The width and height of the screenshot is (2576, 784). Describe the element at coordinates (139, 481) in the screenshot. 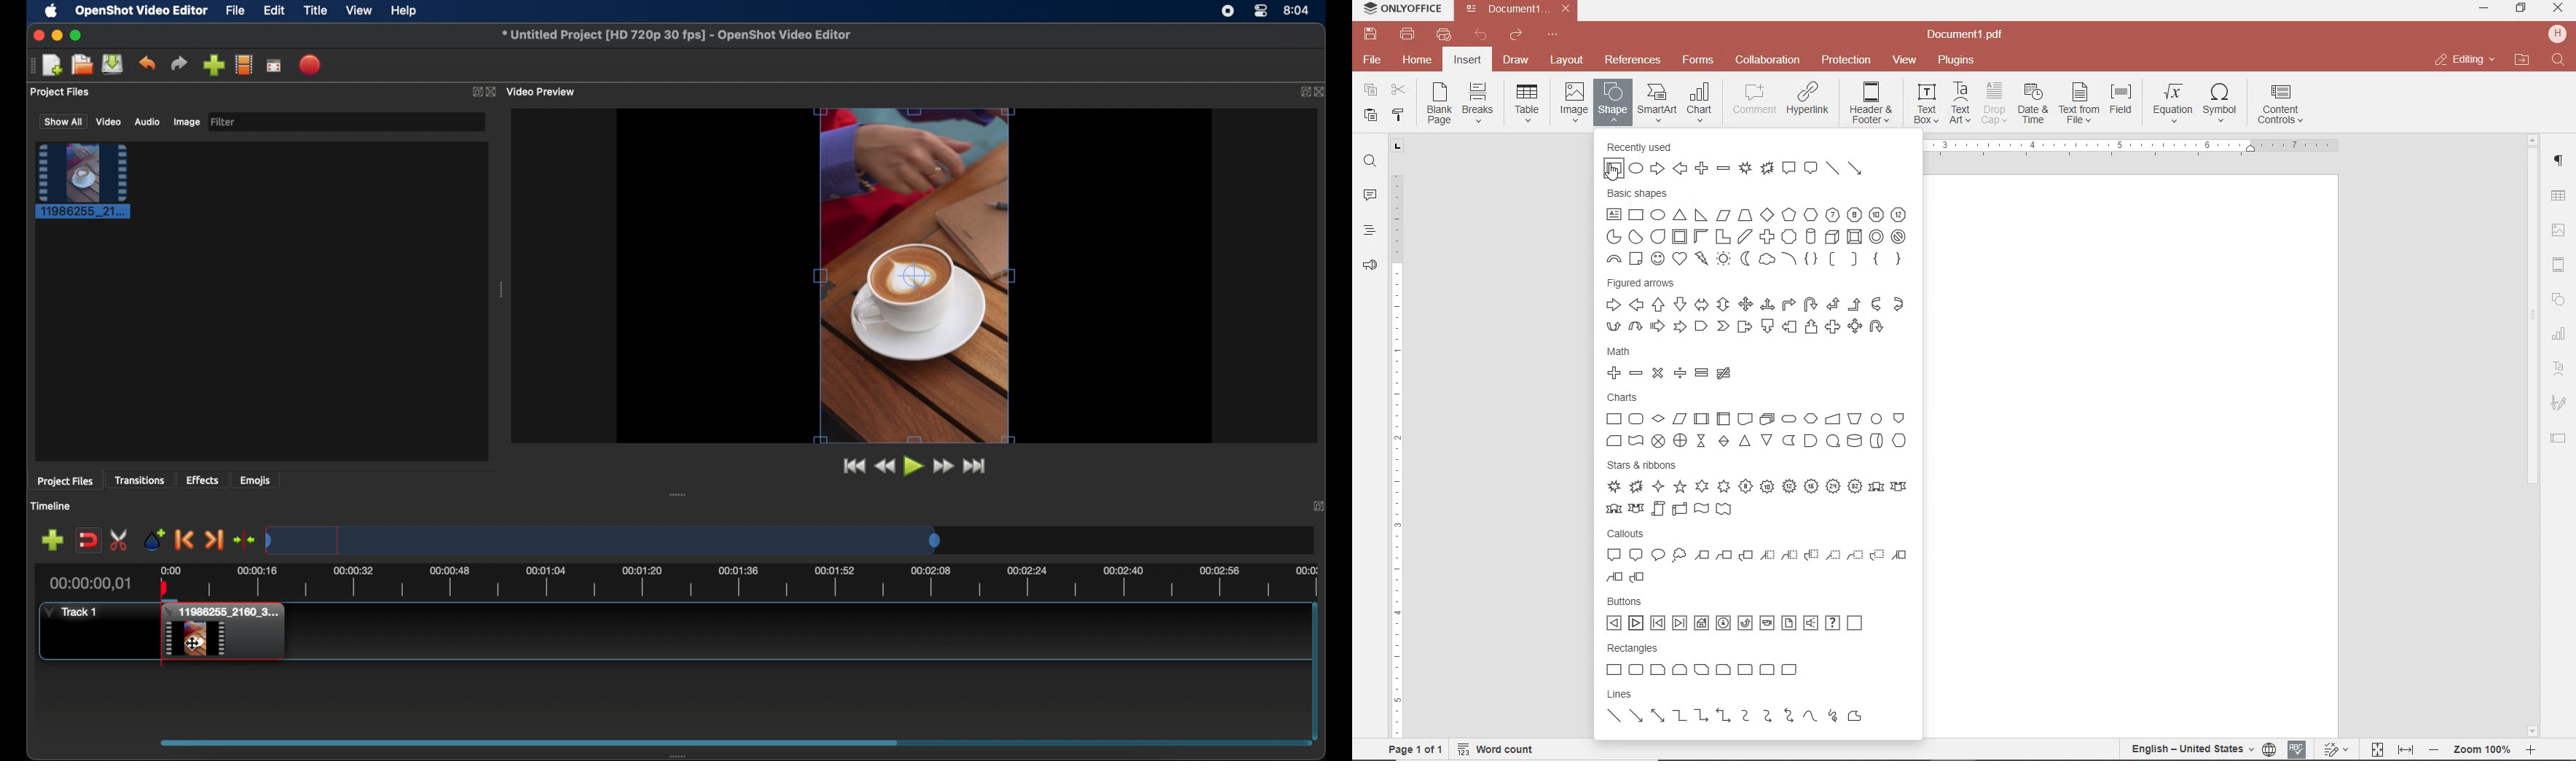

I see `transitions` at that location.